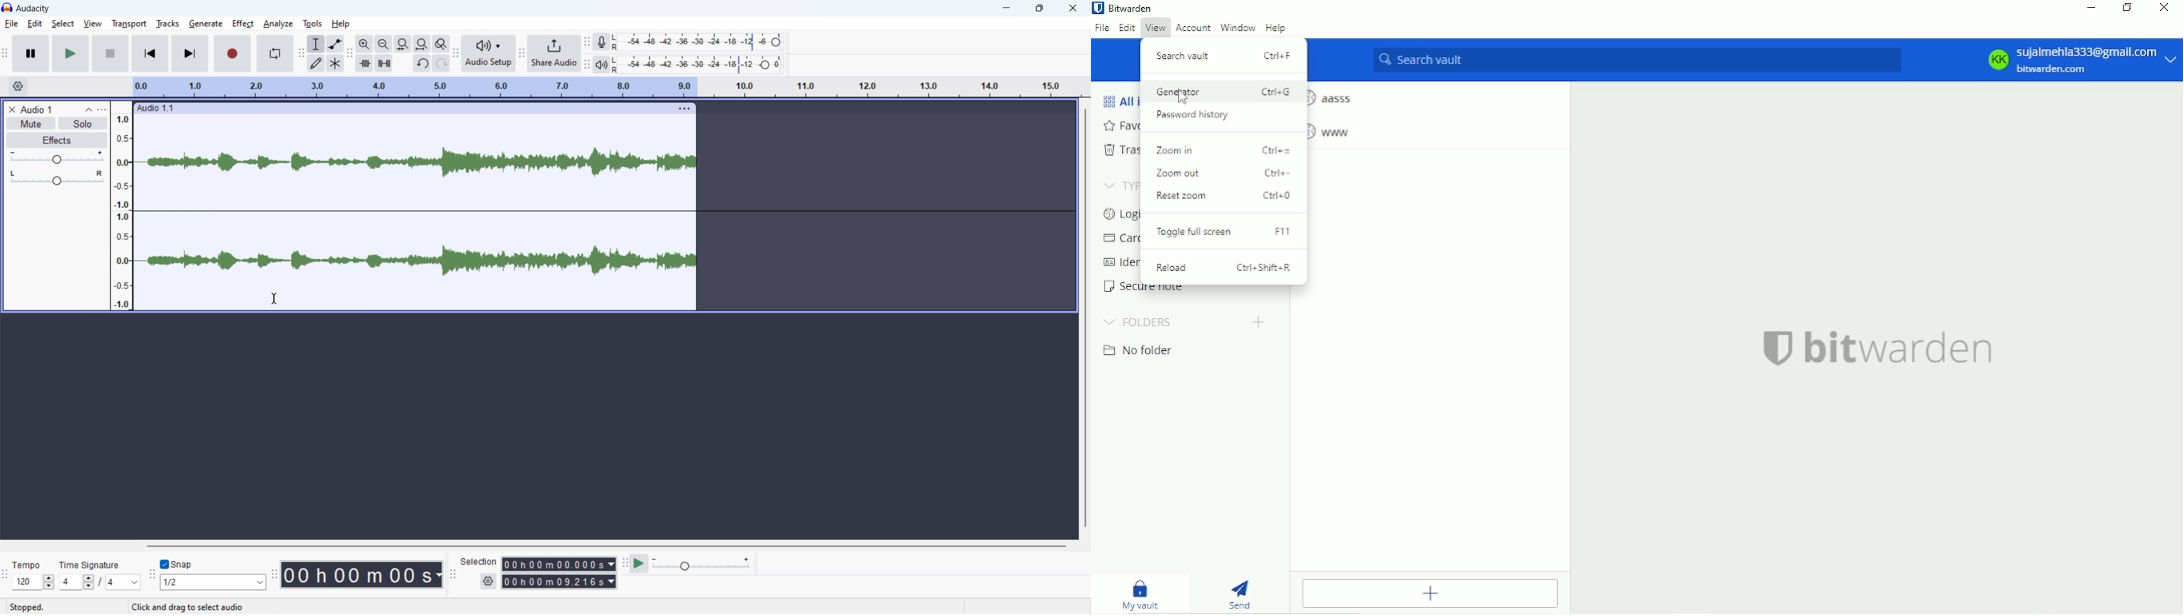 This screenshot has width=2184, height=616. I want to click on click to move, so click(397, 108).